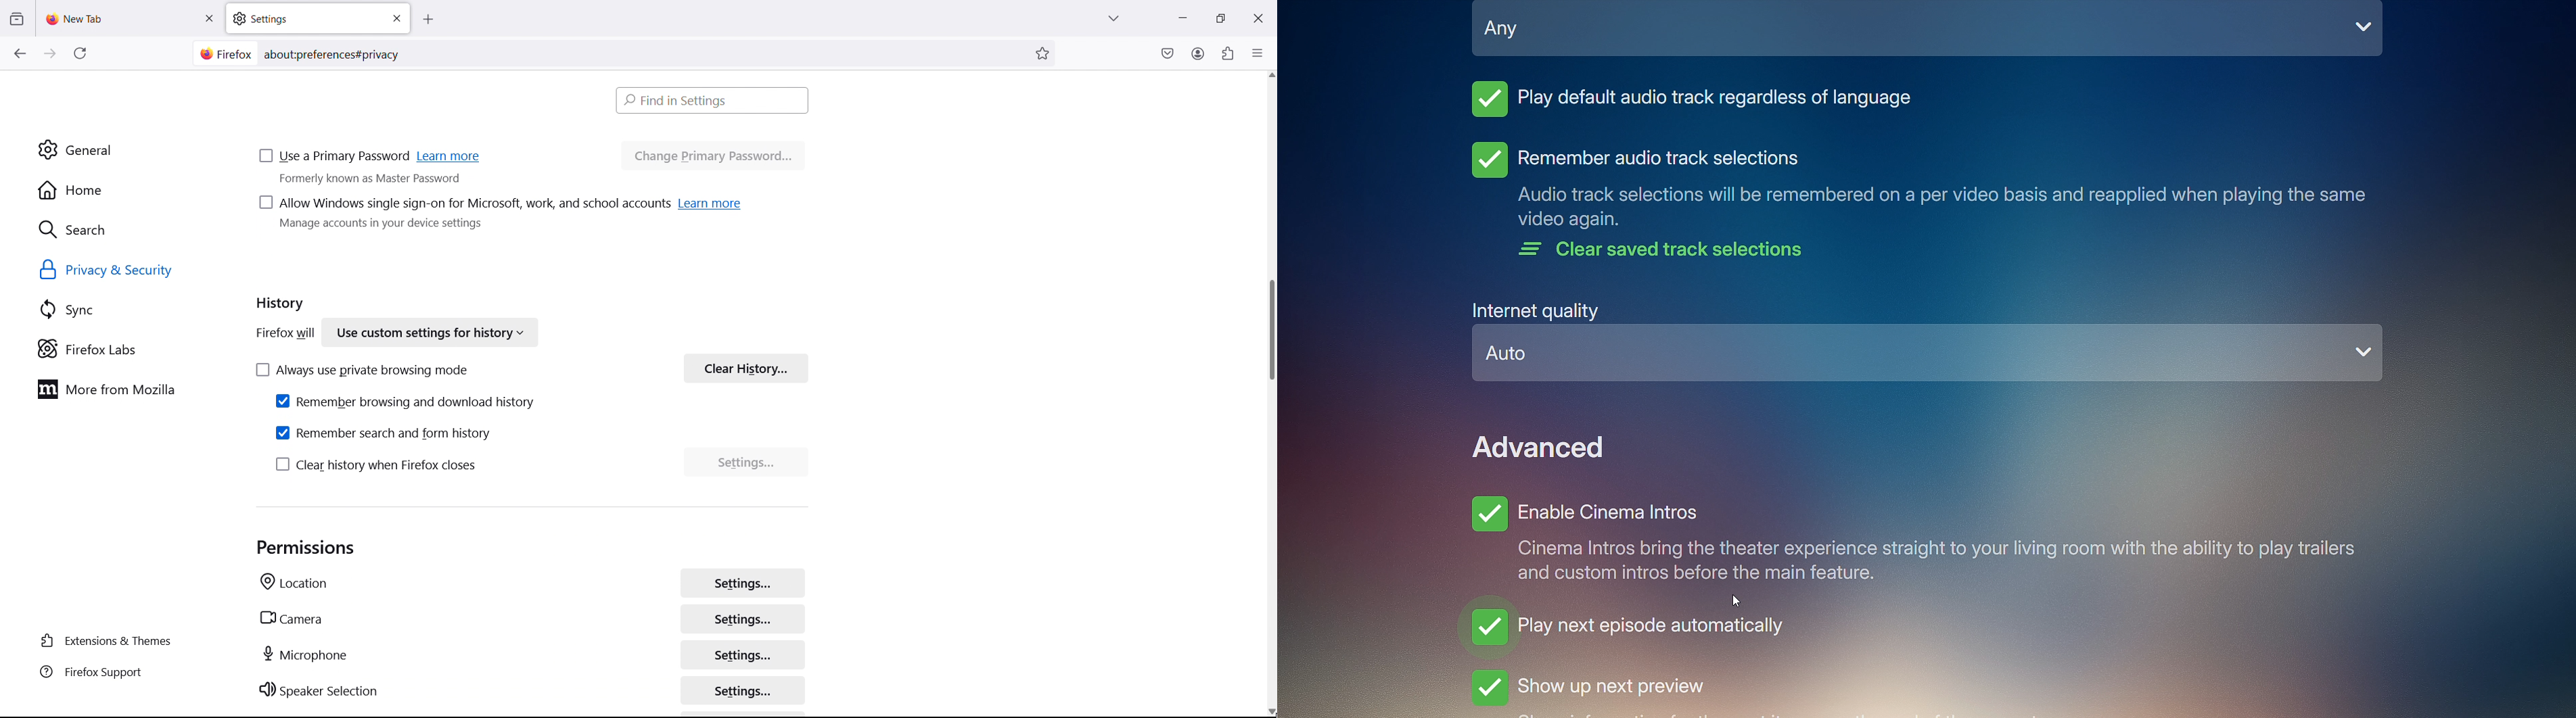 This screenshot has width=2576, height=728. I want to click on list all tabs, so click(1114, 17).